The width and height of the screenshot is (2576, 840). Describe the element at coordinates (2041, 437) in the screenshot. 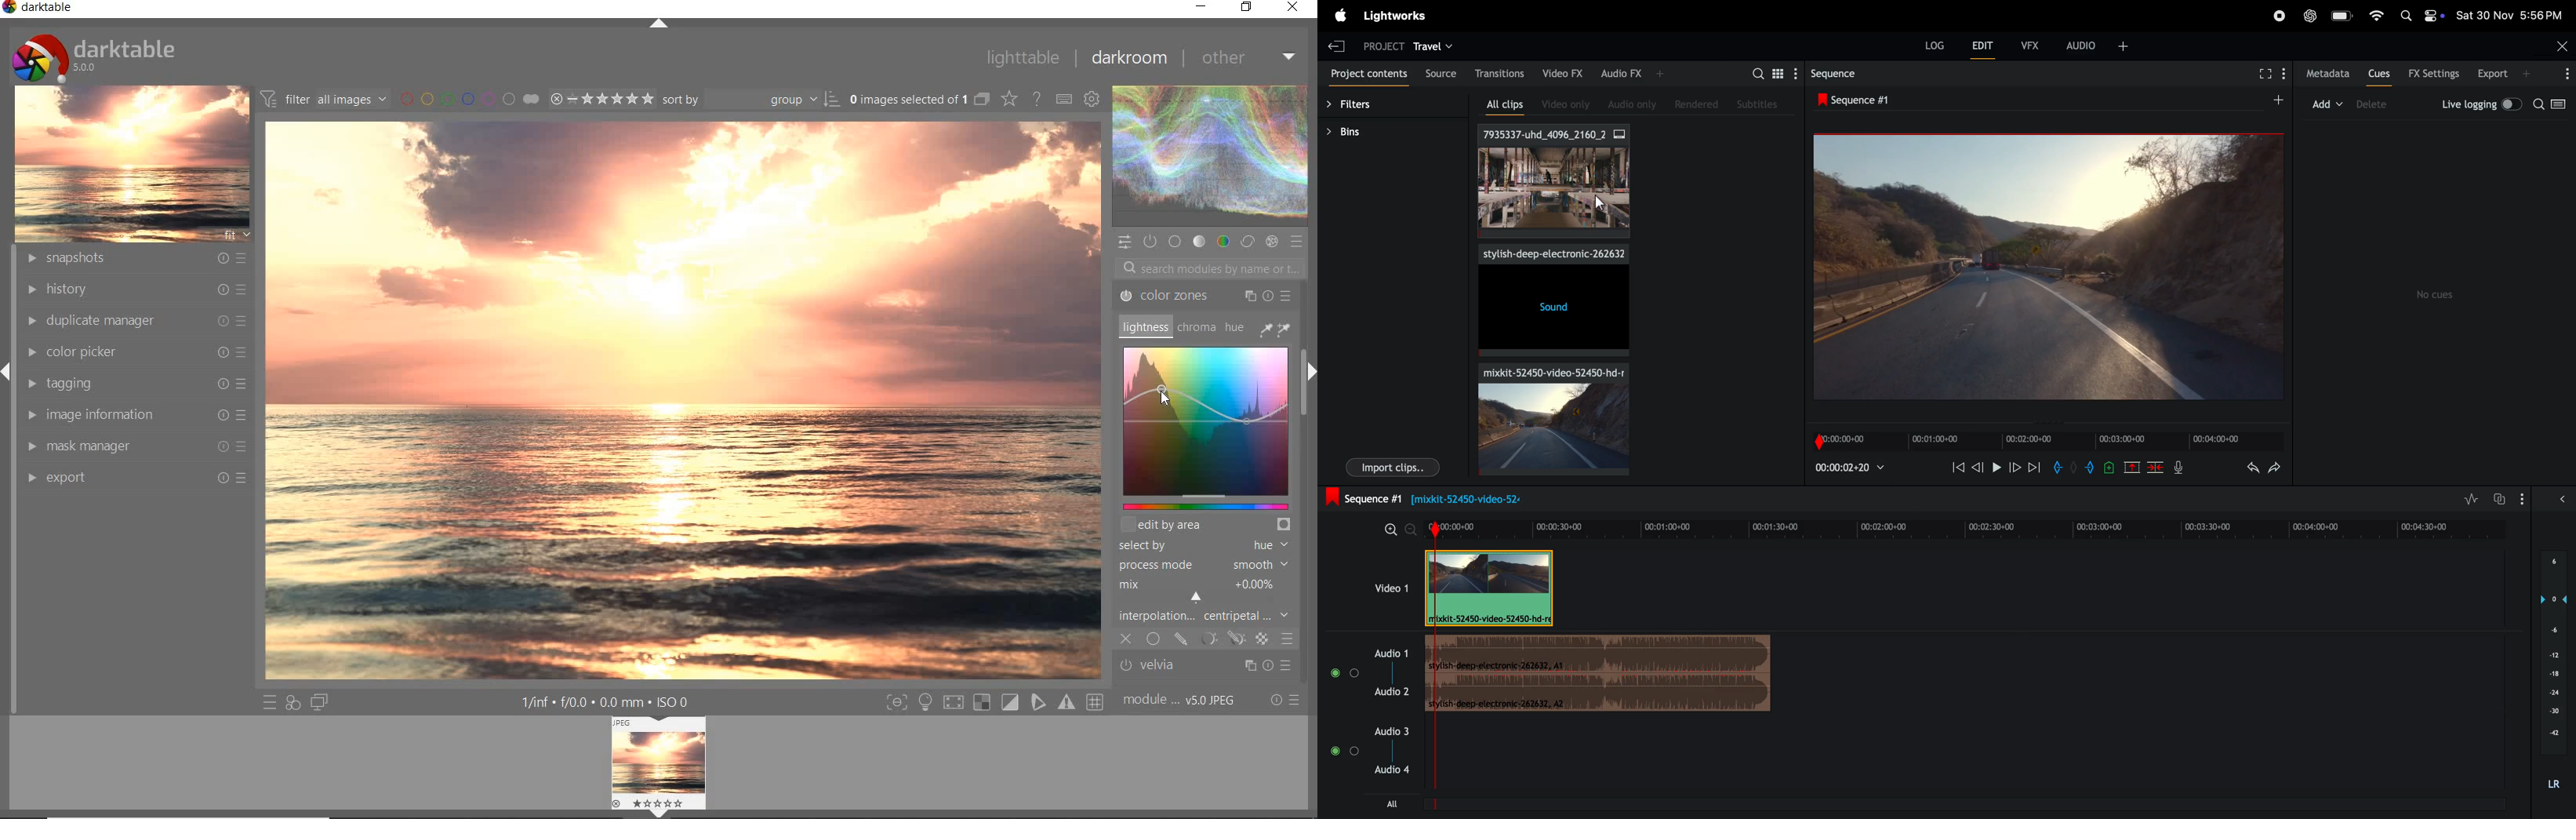

I see `timeframe` at that location.